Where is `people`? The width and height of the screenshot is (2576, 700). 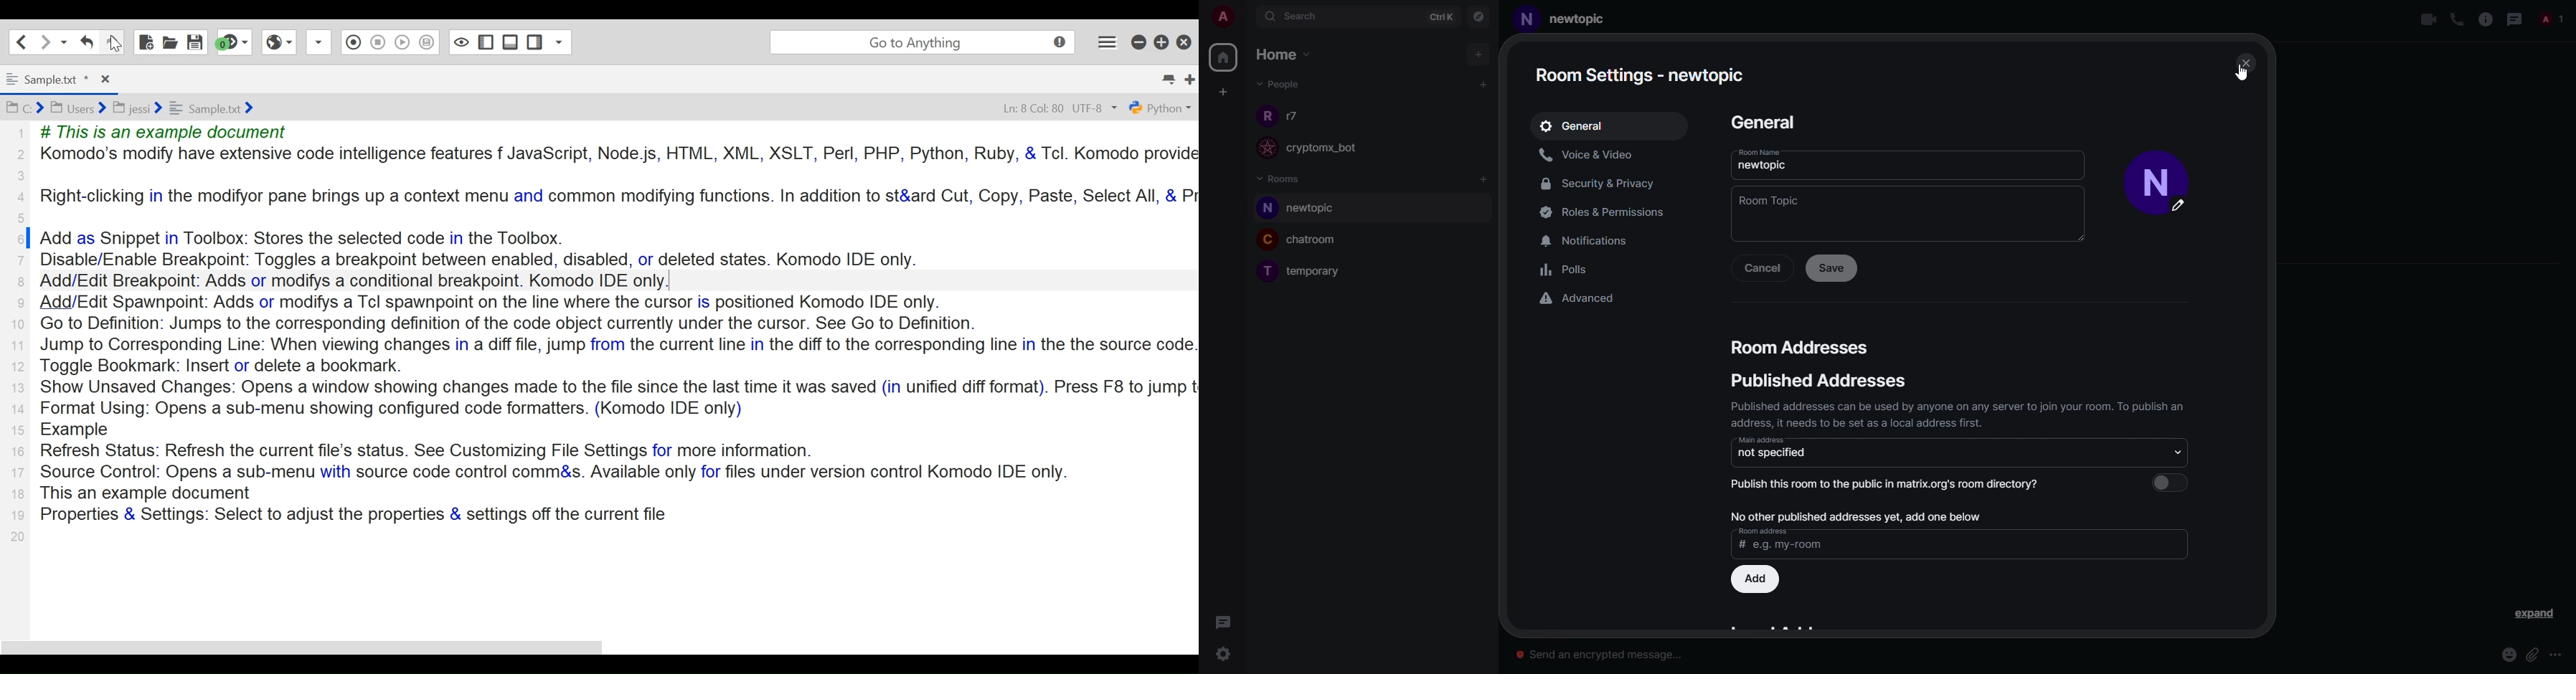 people is located at coordinates (1296, 115).